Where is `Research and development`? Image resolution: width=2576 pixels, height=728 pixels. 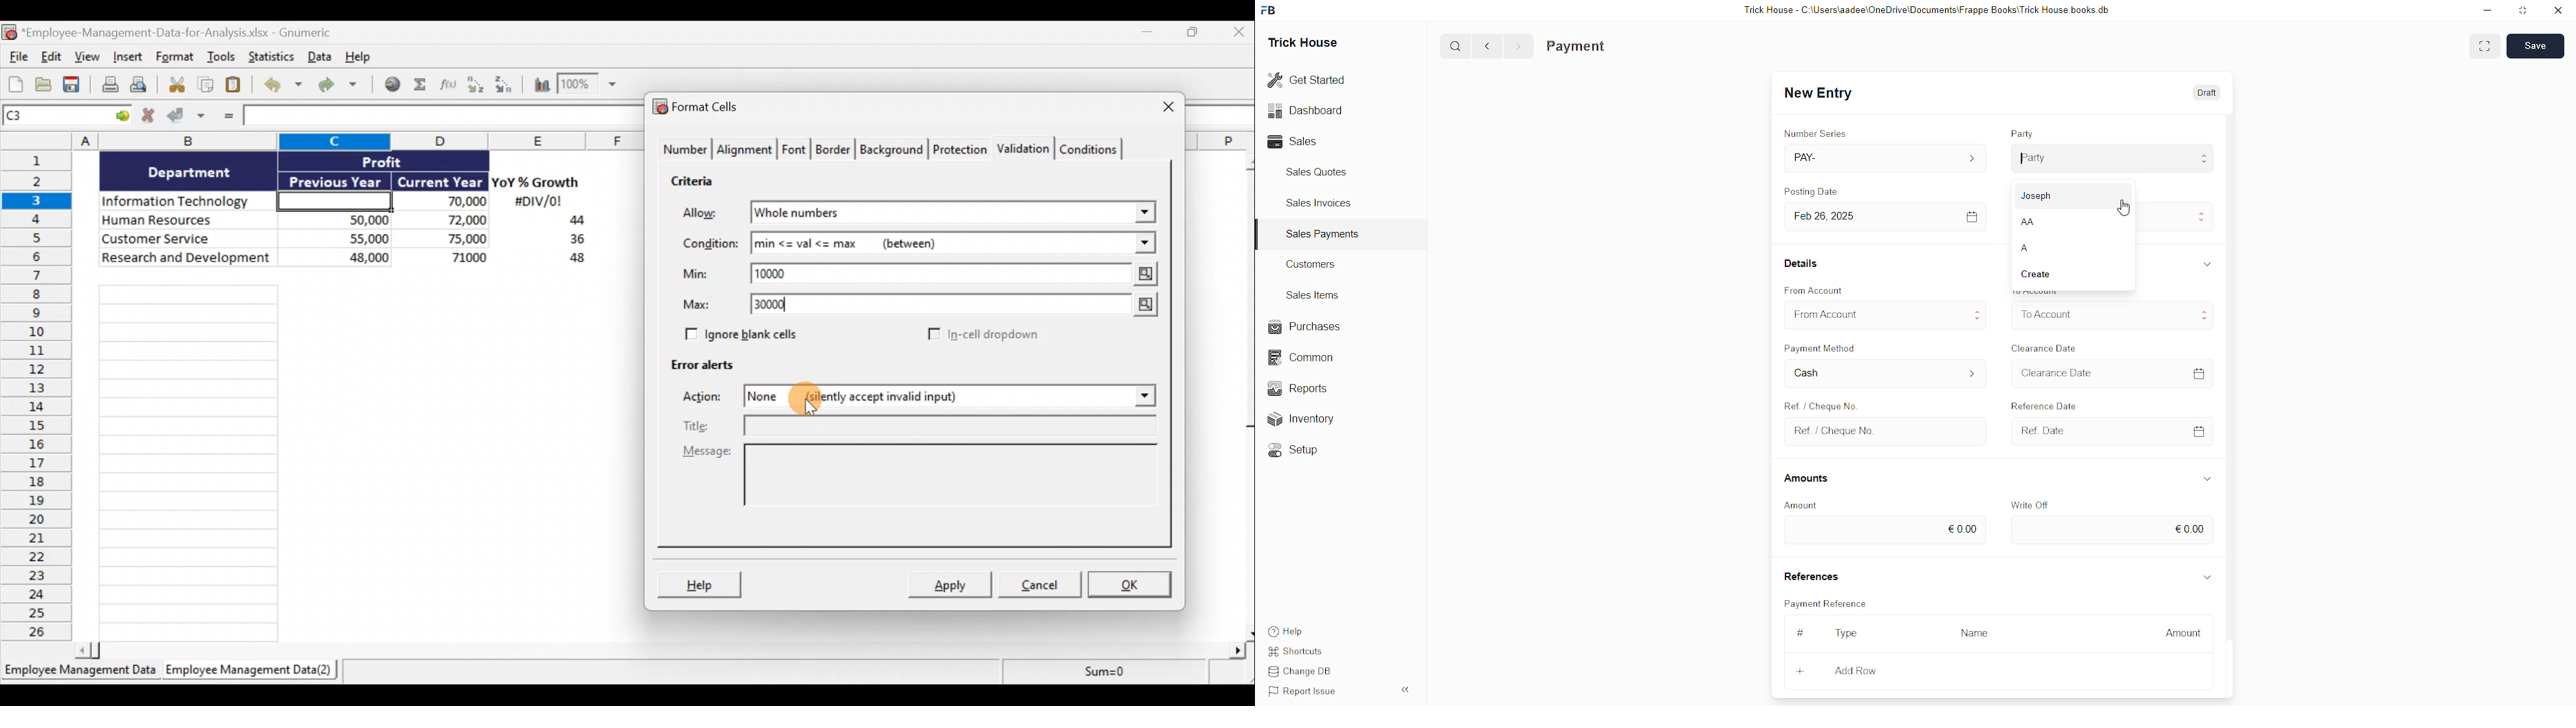 Research and development is located at coordinates (187, 259).